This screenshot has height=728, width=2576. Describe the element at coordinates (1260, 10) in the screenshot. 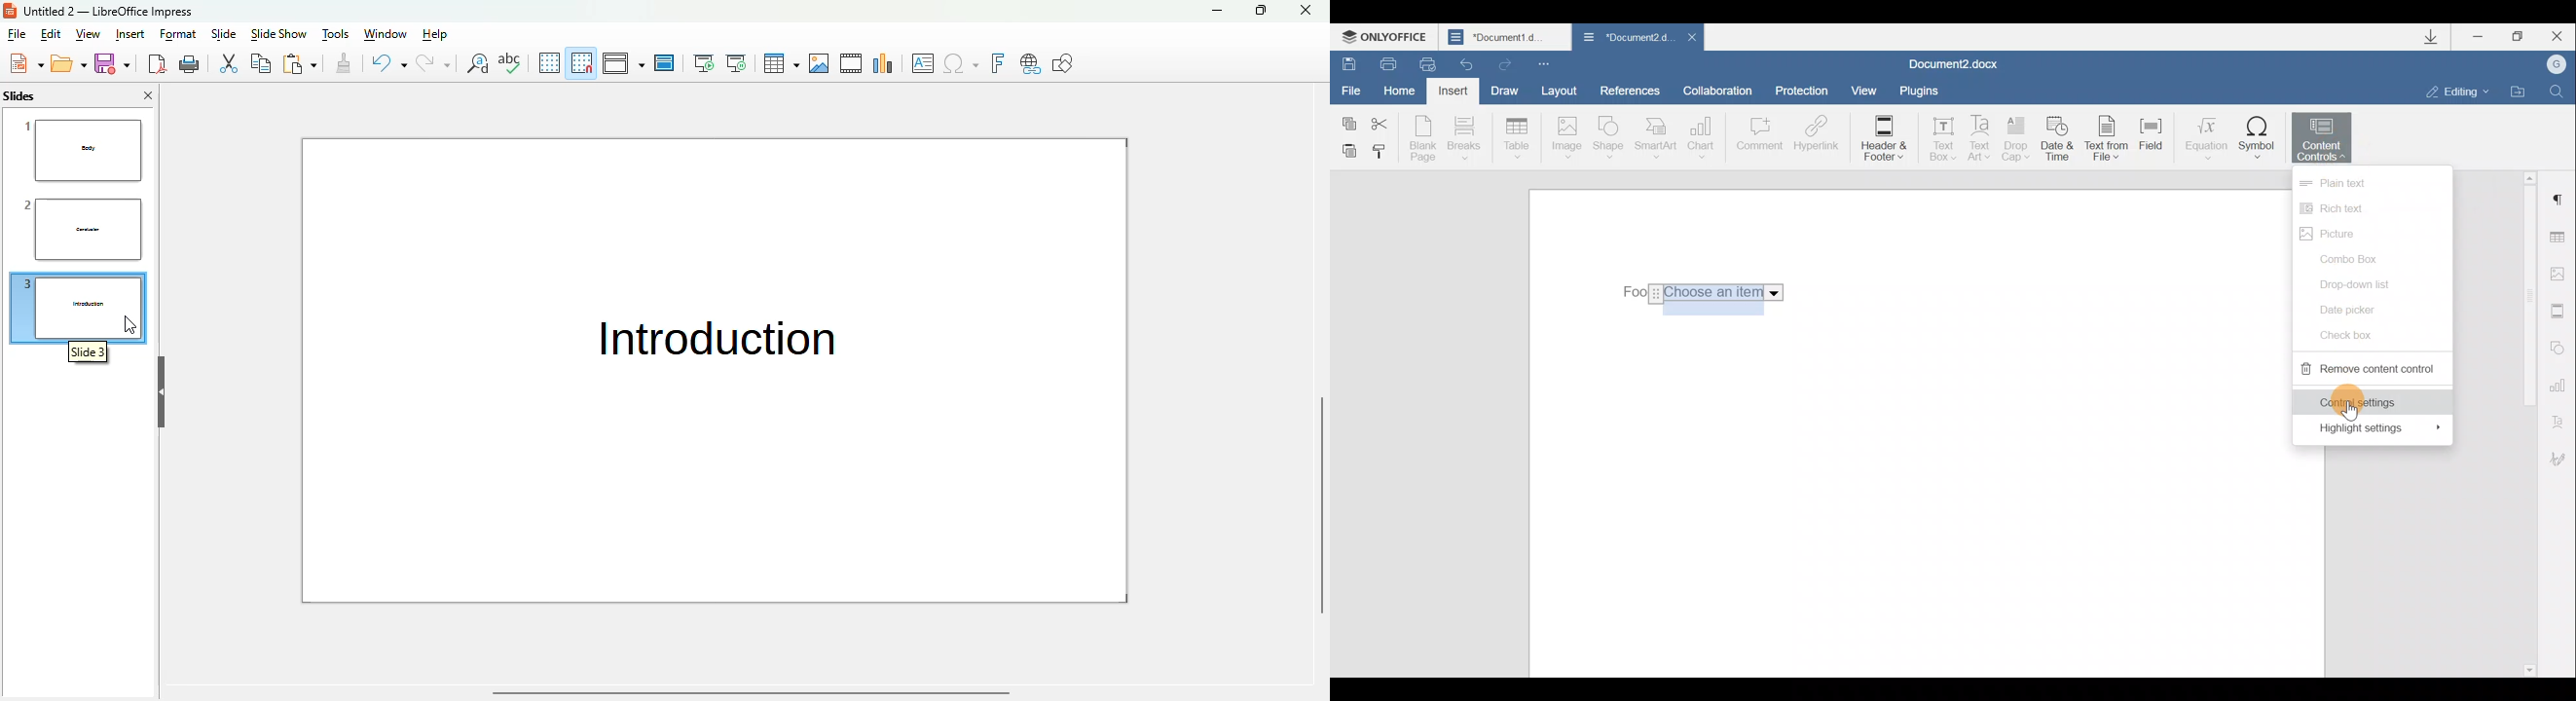

I see `maximize` at that location.